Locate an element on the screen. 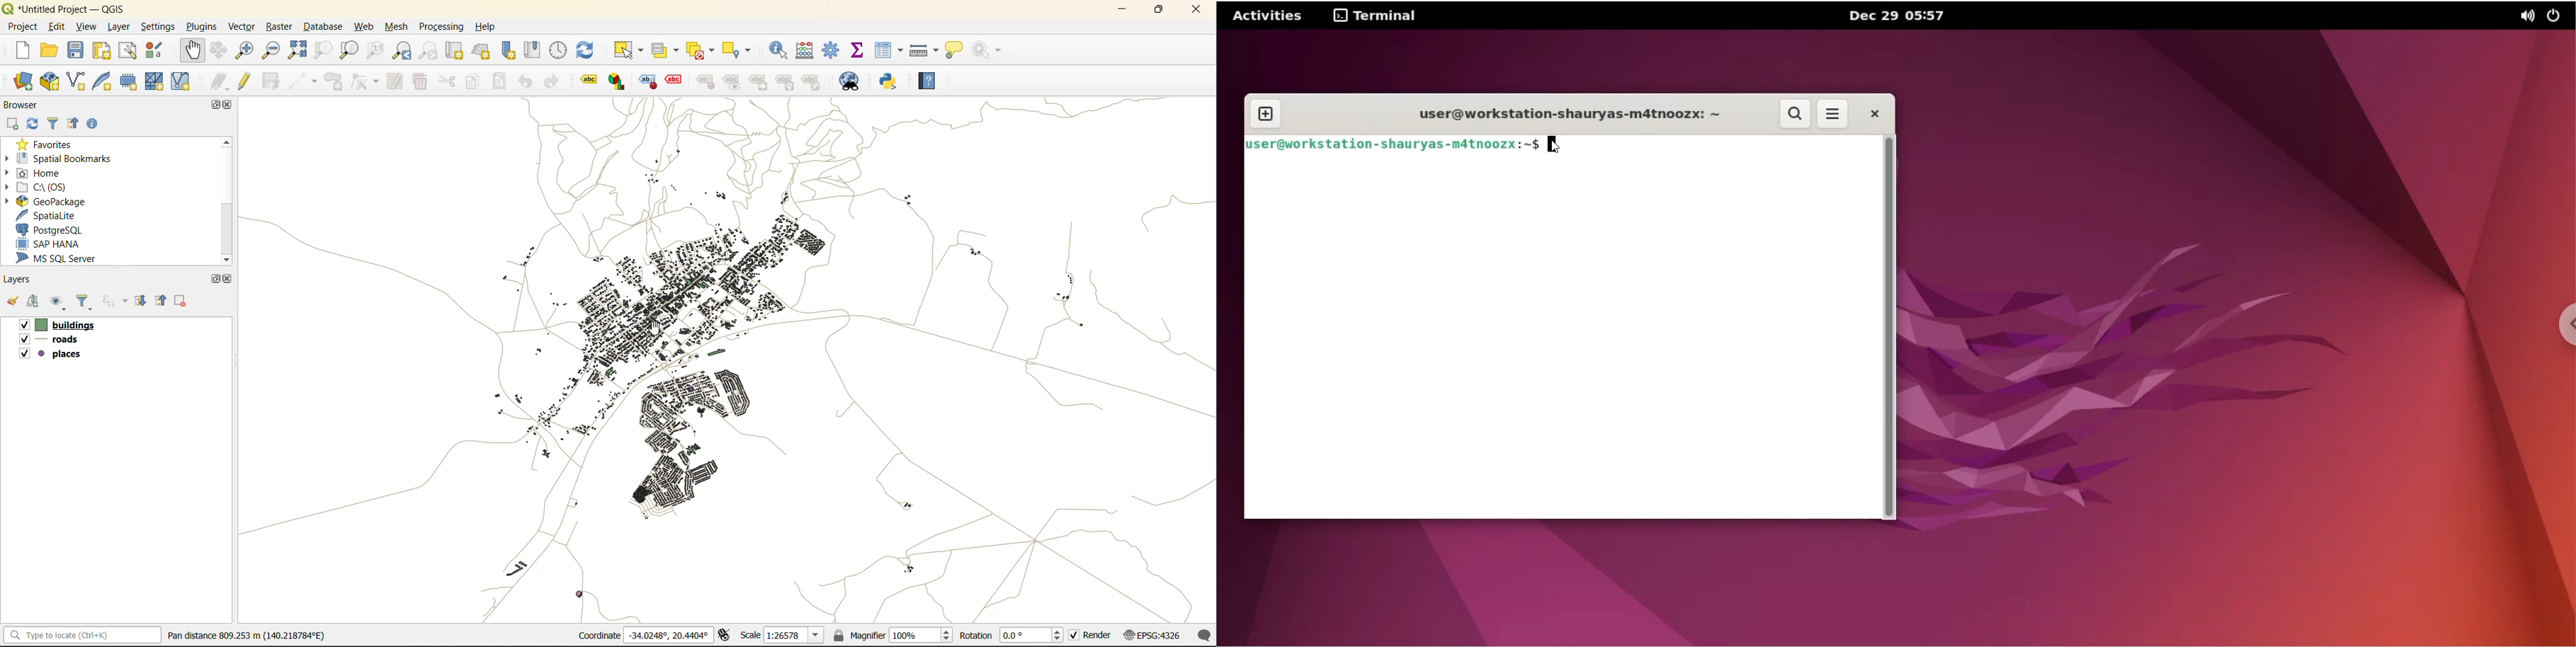  rotation is located at coordinates (1010, 636).